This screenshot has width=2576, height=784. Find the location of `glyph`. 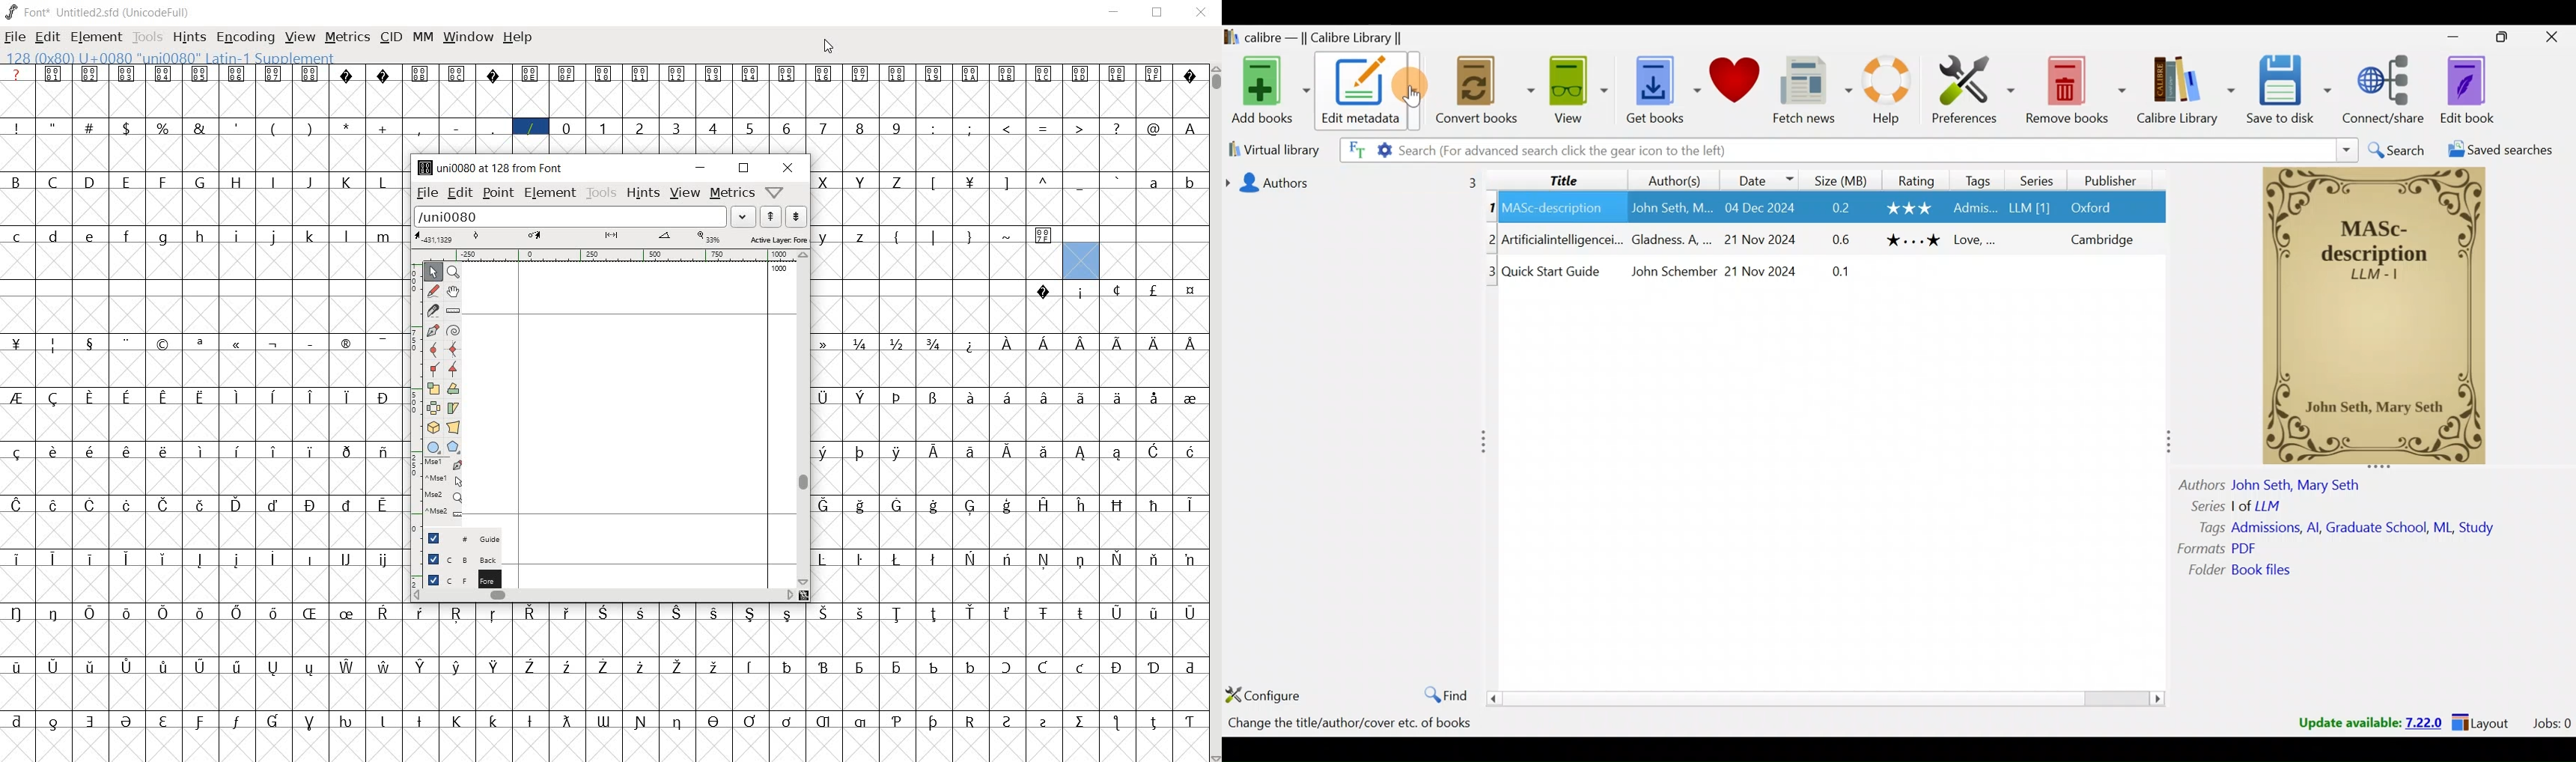

glyph is located at coordinates (201, 505).